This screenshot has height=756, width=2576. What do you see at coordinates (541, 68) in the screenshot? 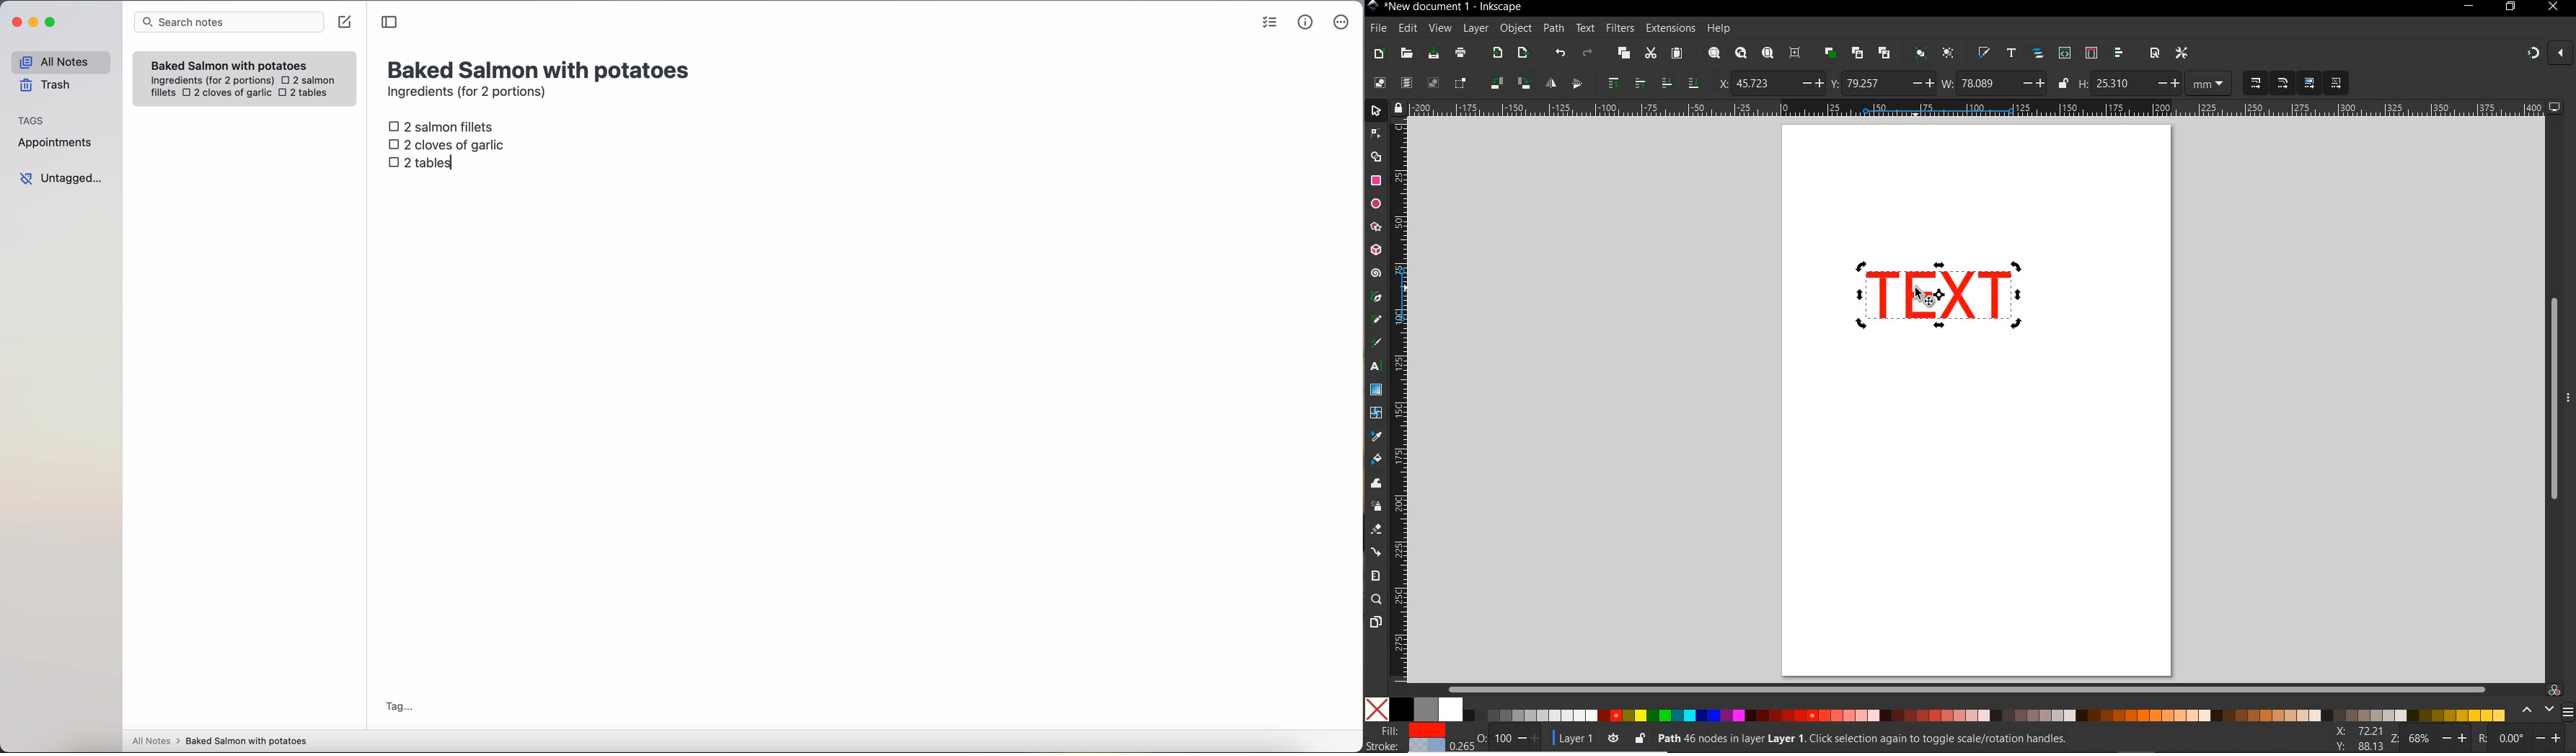
I see `title` at bounding box center [541, 68].